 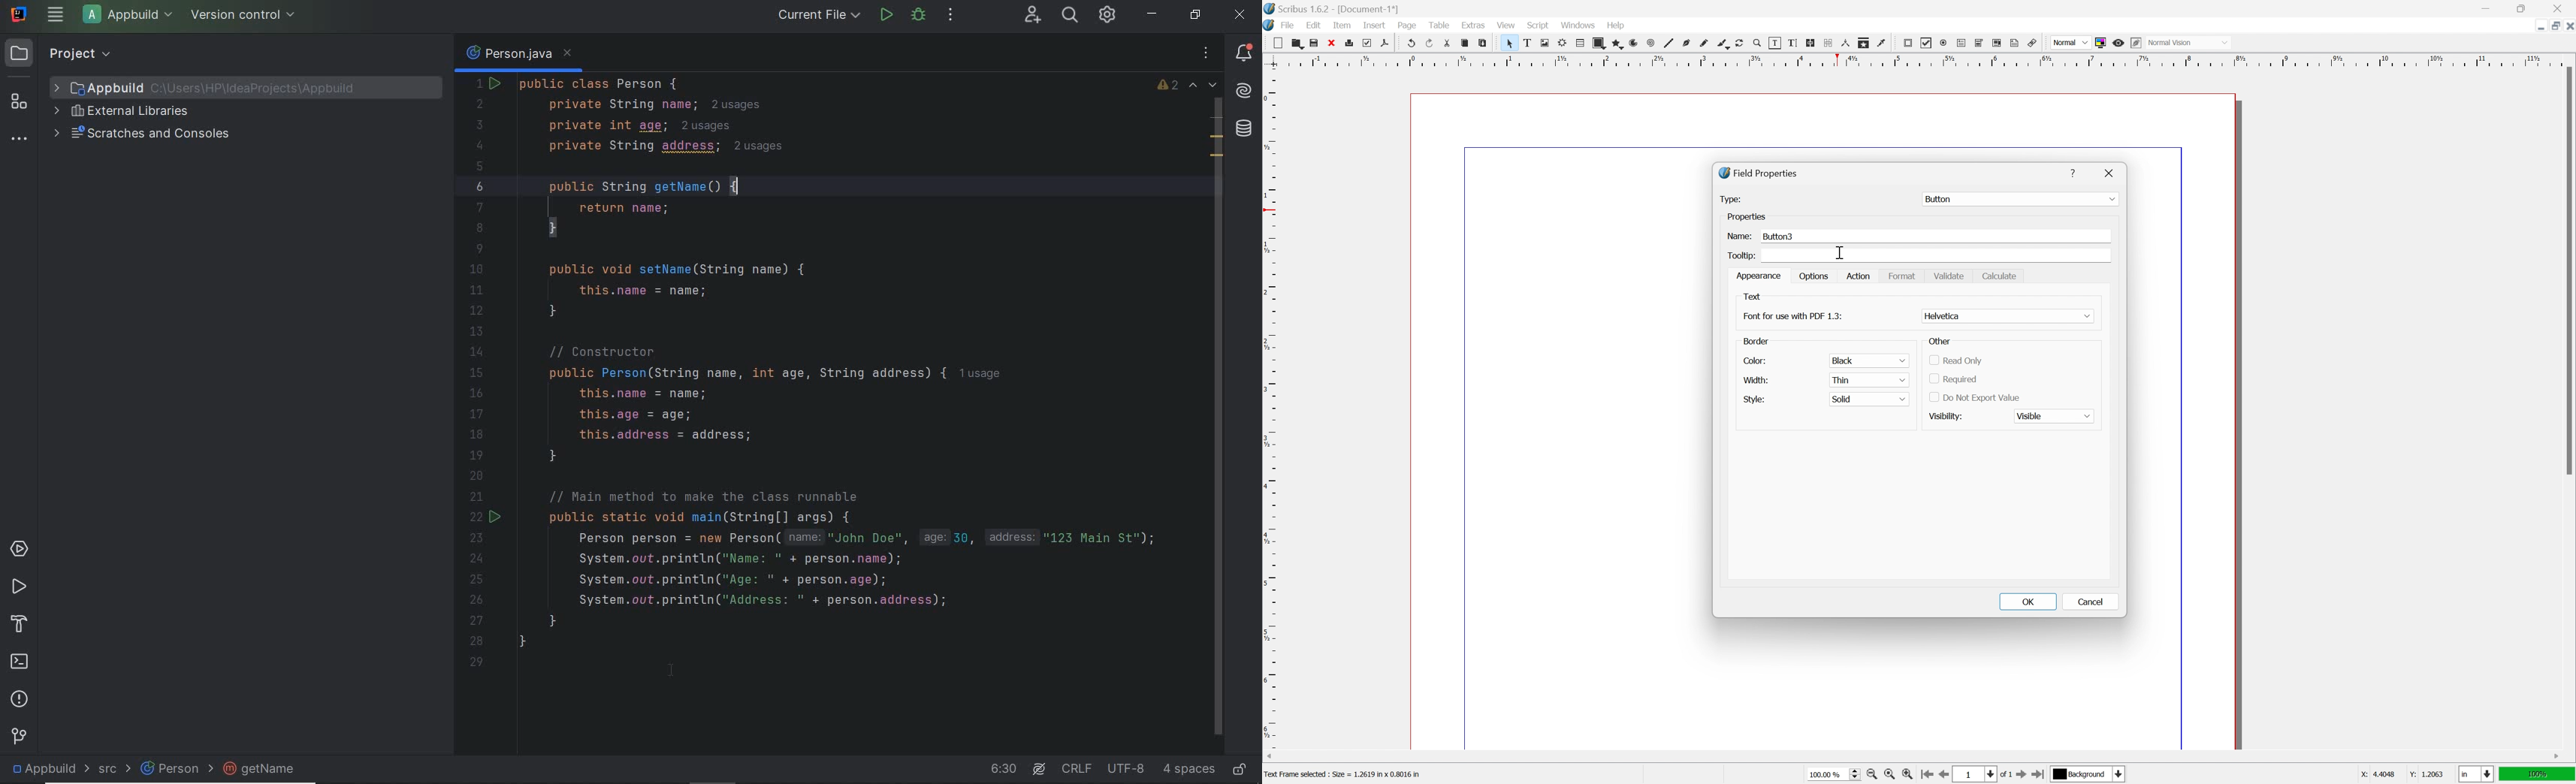 What do you see at coordinates (1908, 42) in the screenshot?
I see `pdf push button` at bounding box center [1908, 42].